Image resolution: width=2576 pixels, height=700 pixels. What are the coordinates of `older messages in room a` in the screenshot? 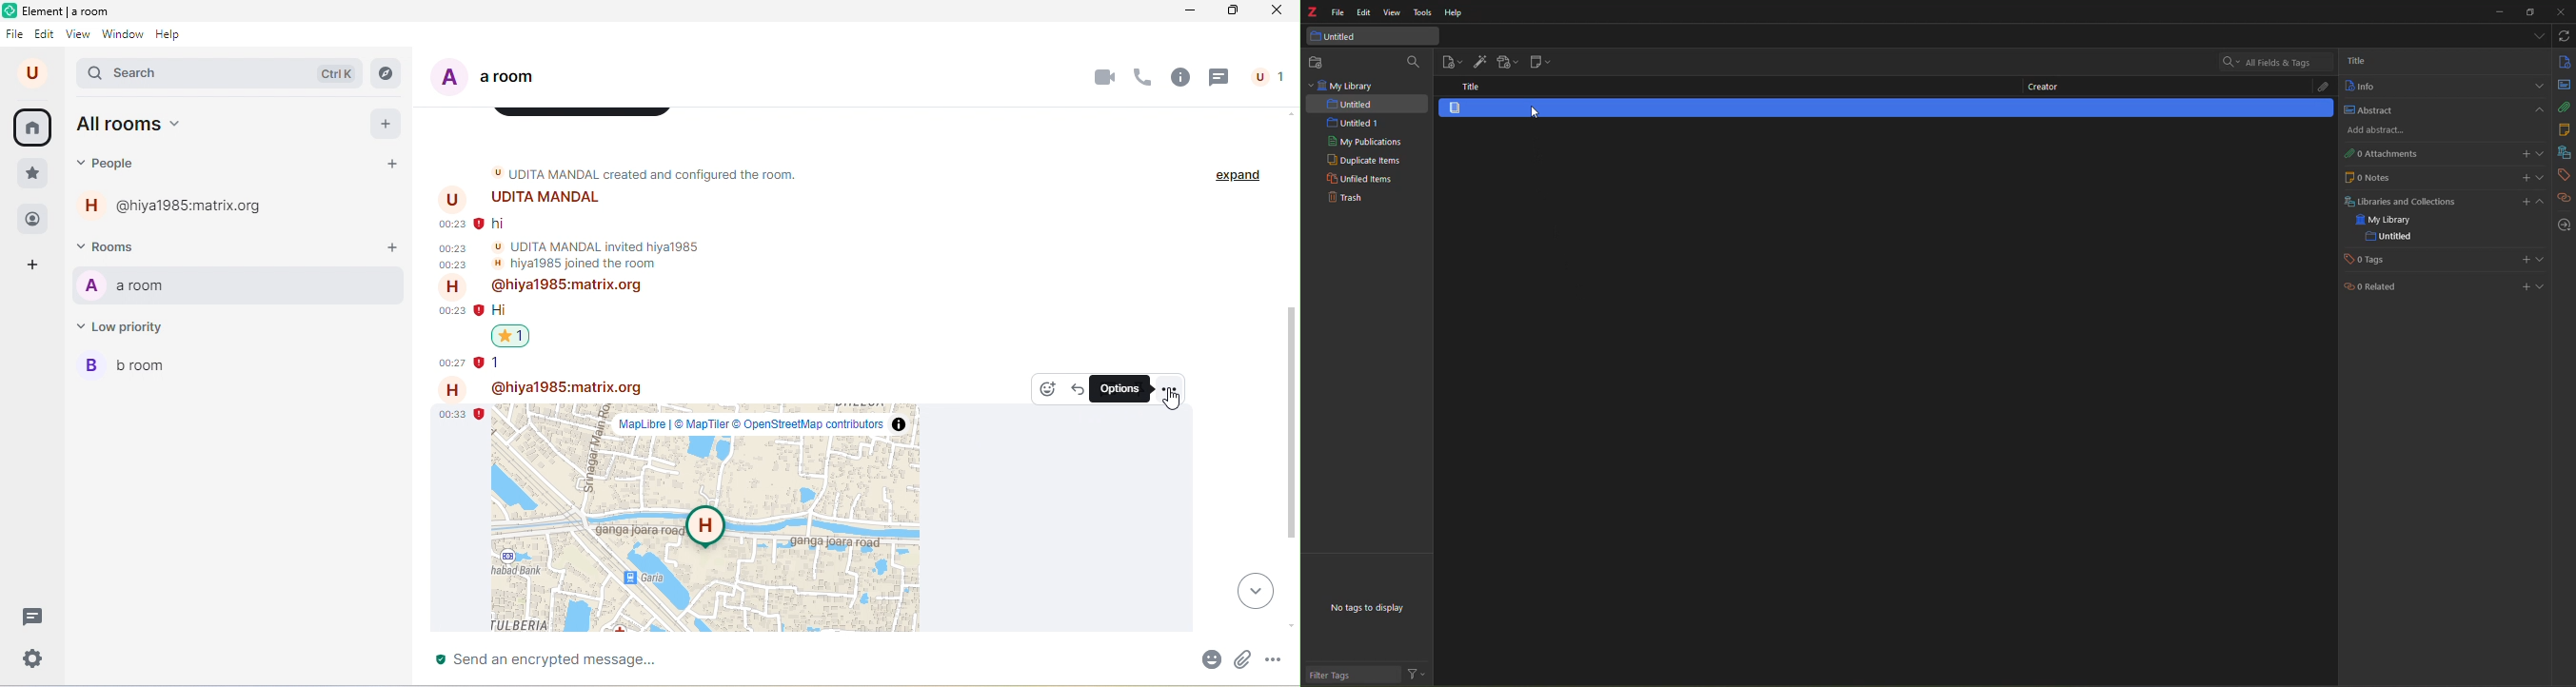 It's located at (685, 265).